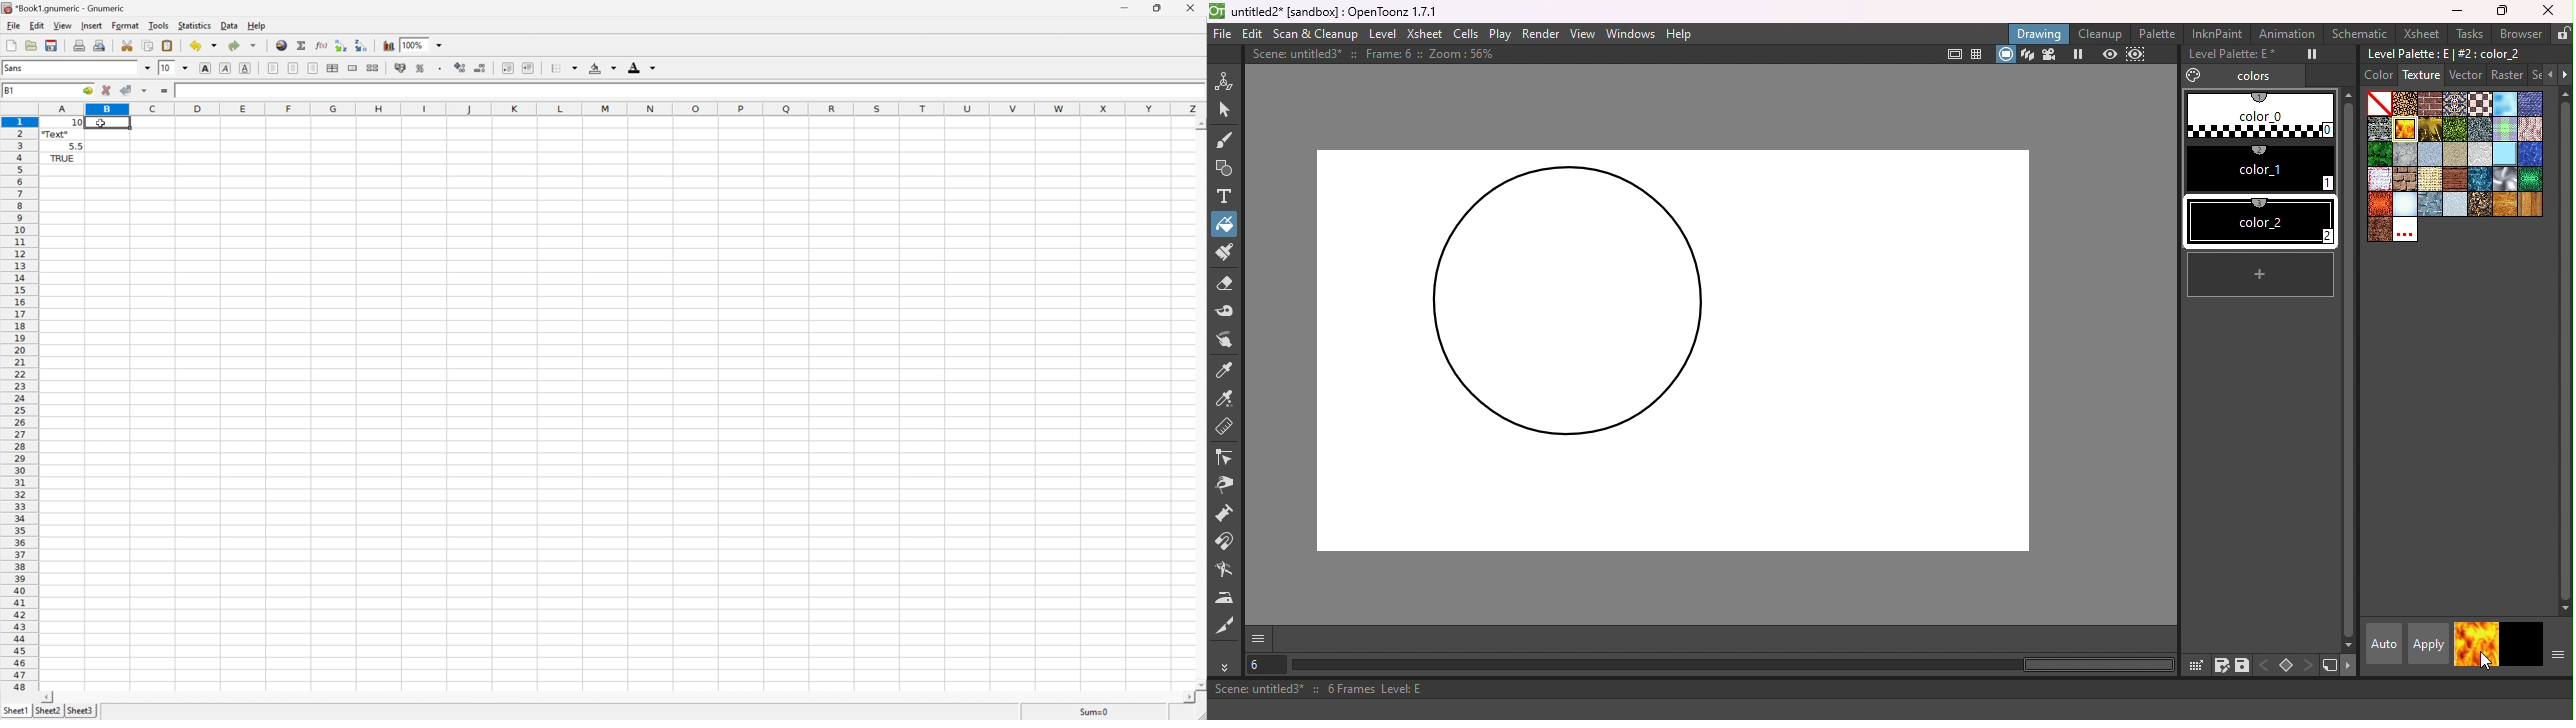  What do you see at coordinates (186, 67) in the screenshot?
I see `Drop Down` at bounding box center [186, 67].